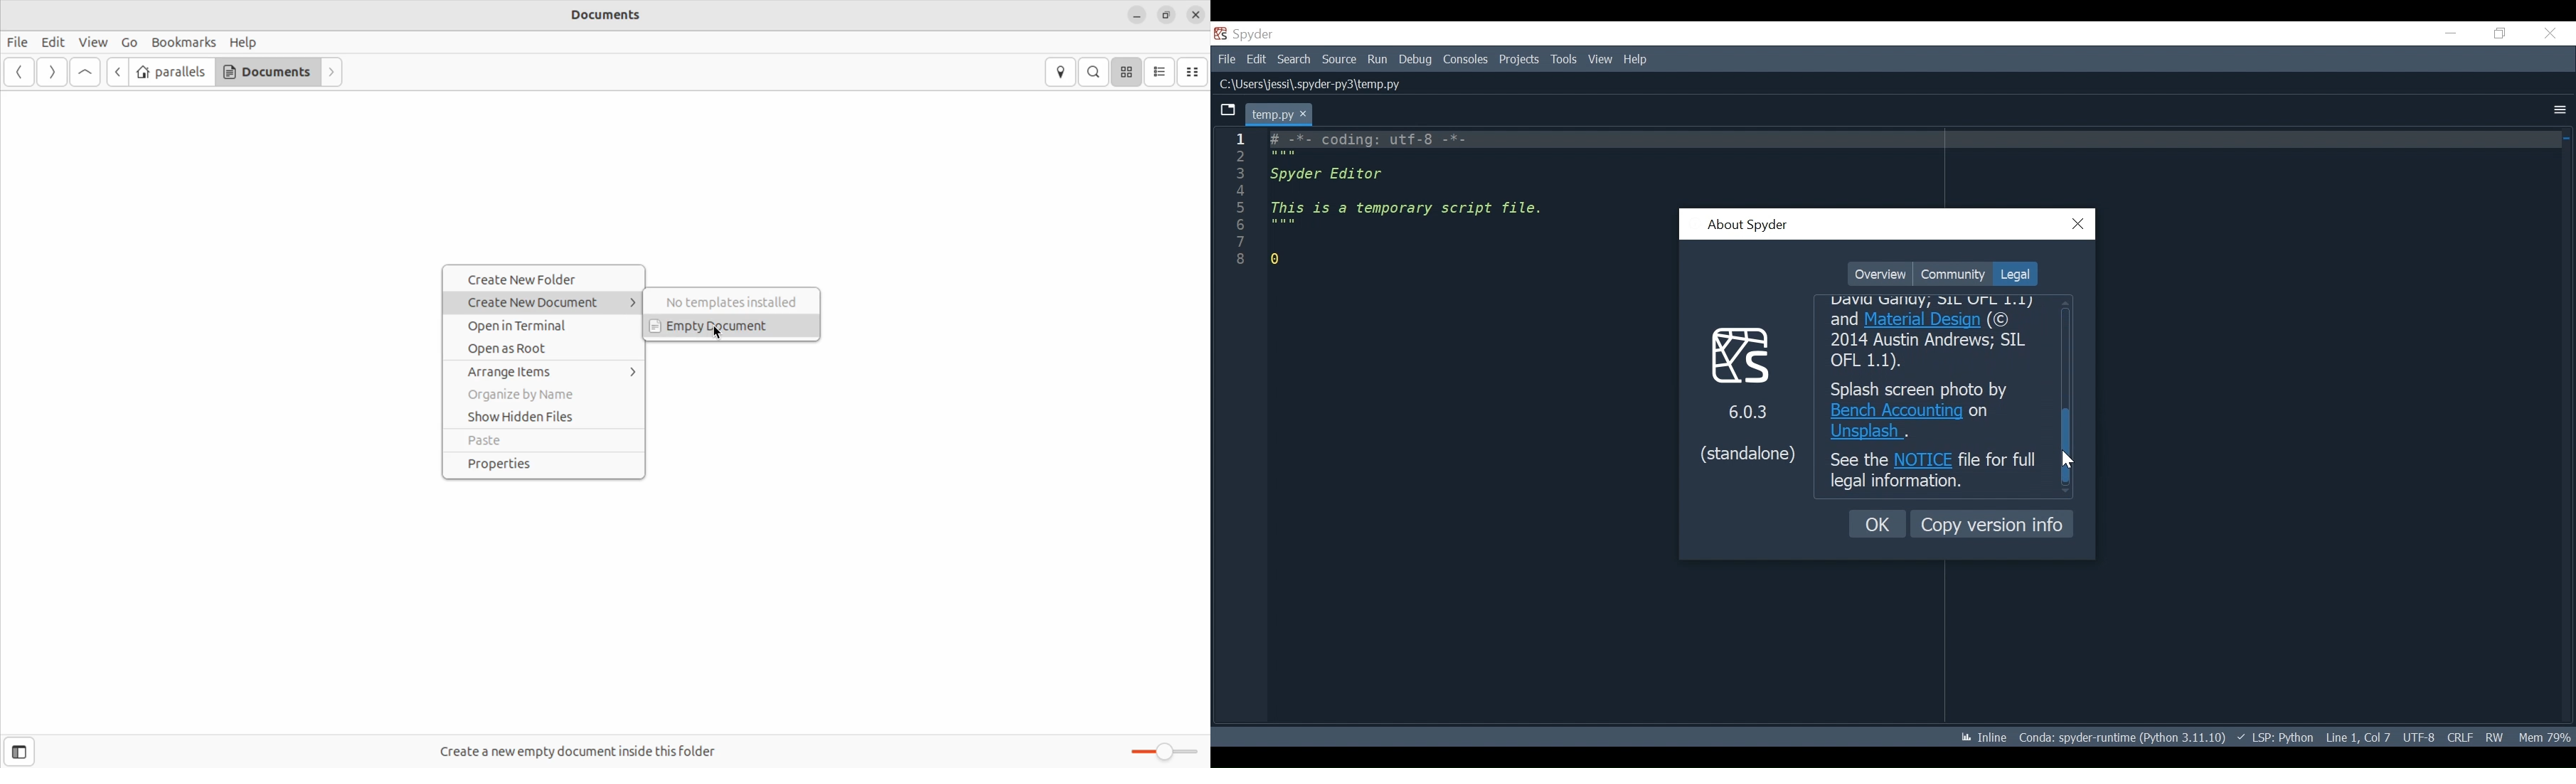 This screenshot has height=784, width=2576. Describe the element at coordinates (1565, 60) in the screenshot. I see `Tools` at that location.